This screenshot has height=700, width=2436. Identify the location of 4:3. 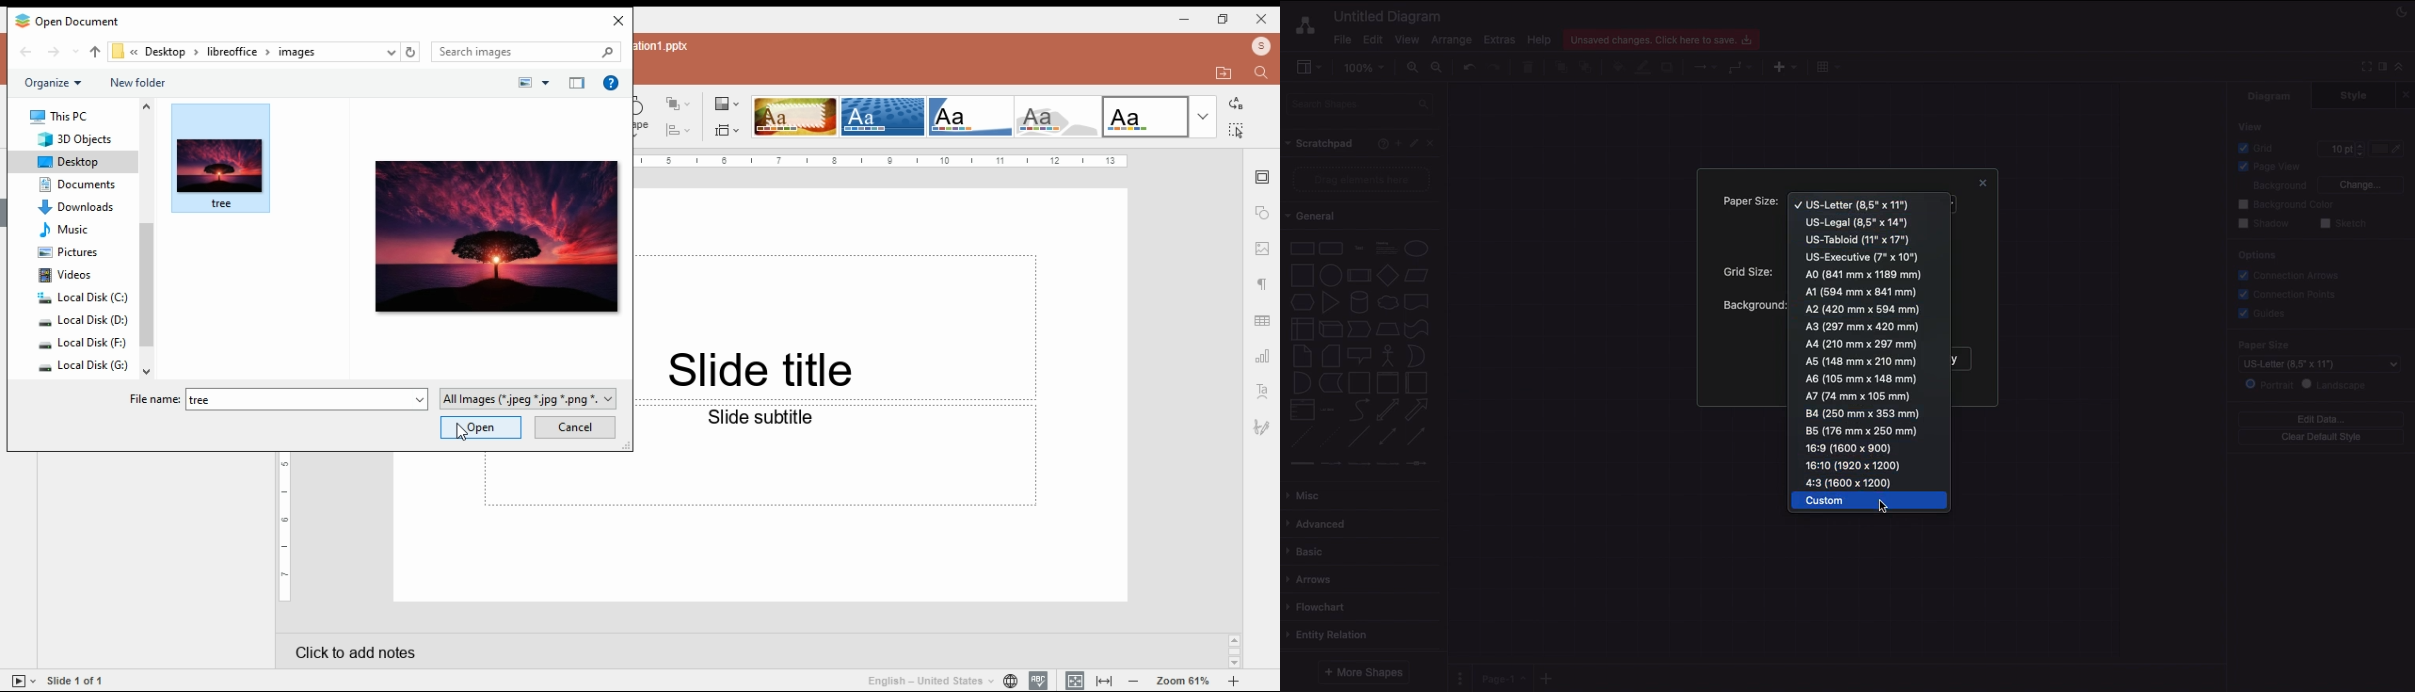
(1854, 482).